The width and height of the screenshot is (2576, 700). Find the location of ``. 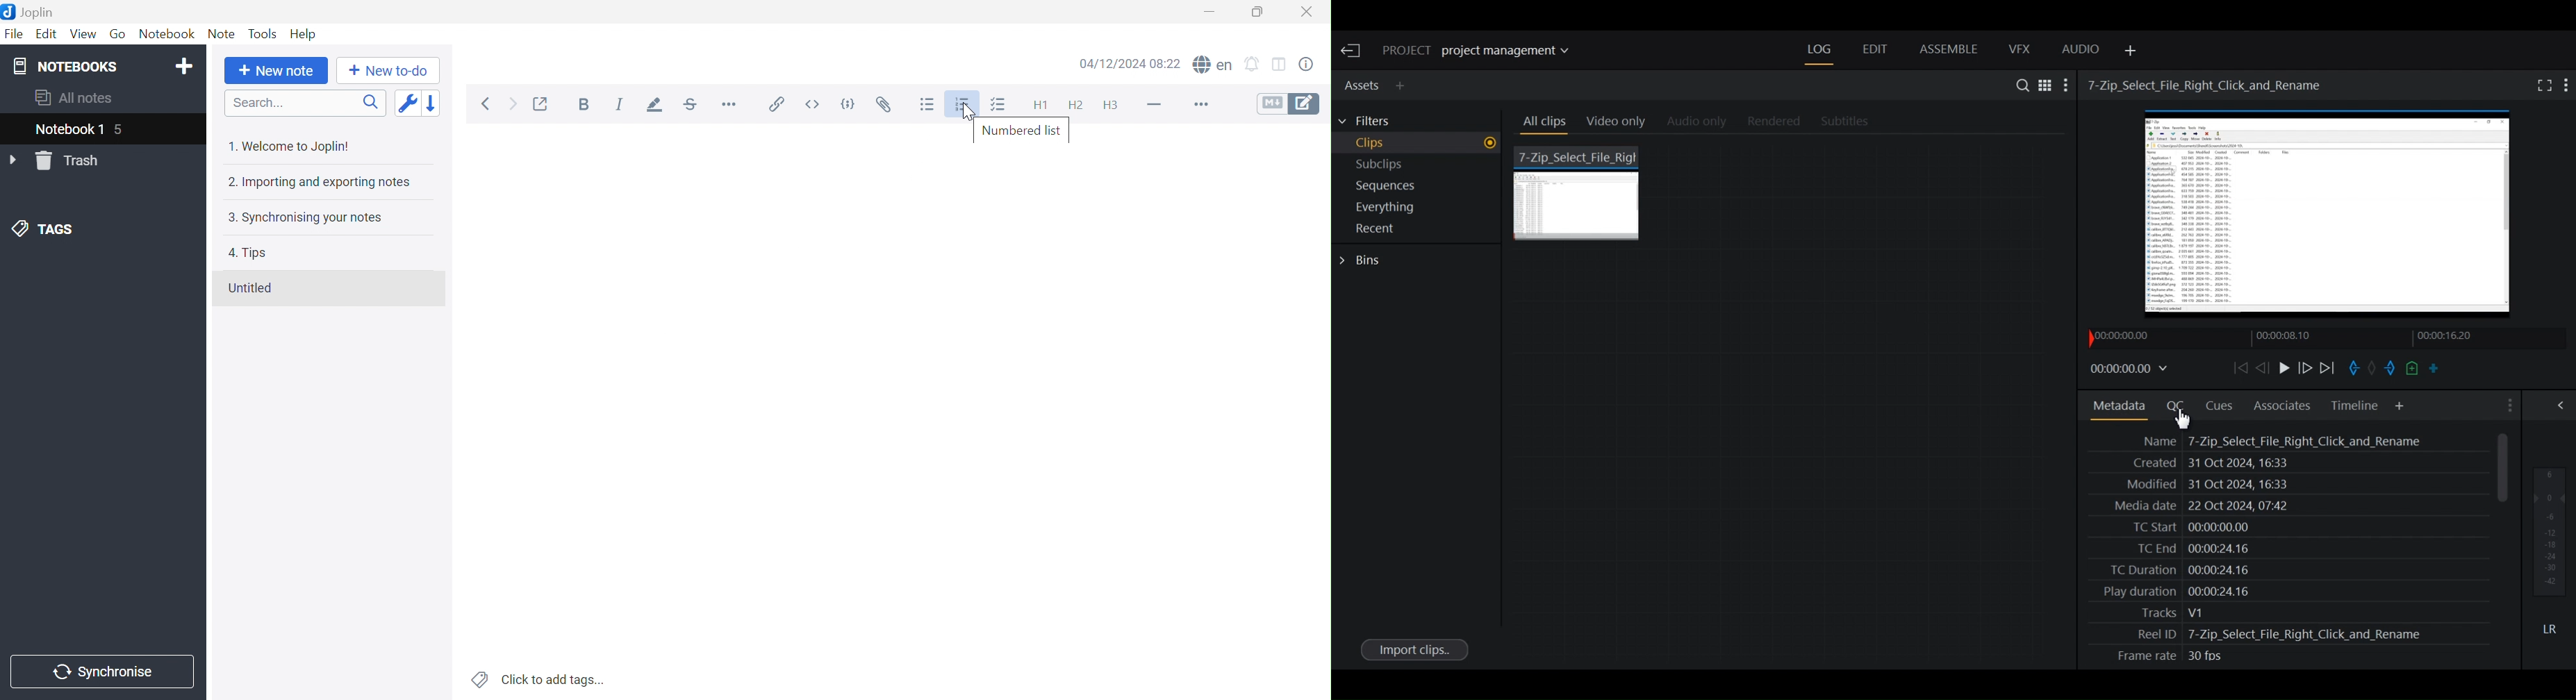

 is located at coordinates (2178, 420).